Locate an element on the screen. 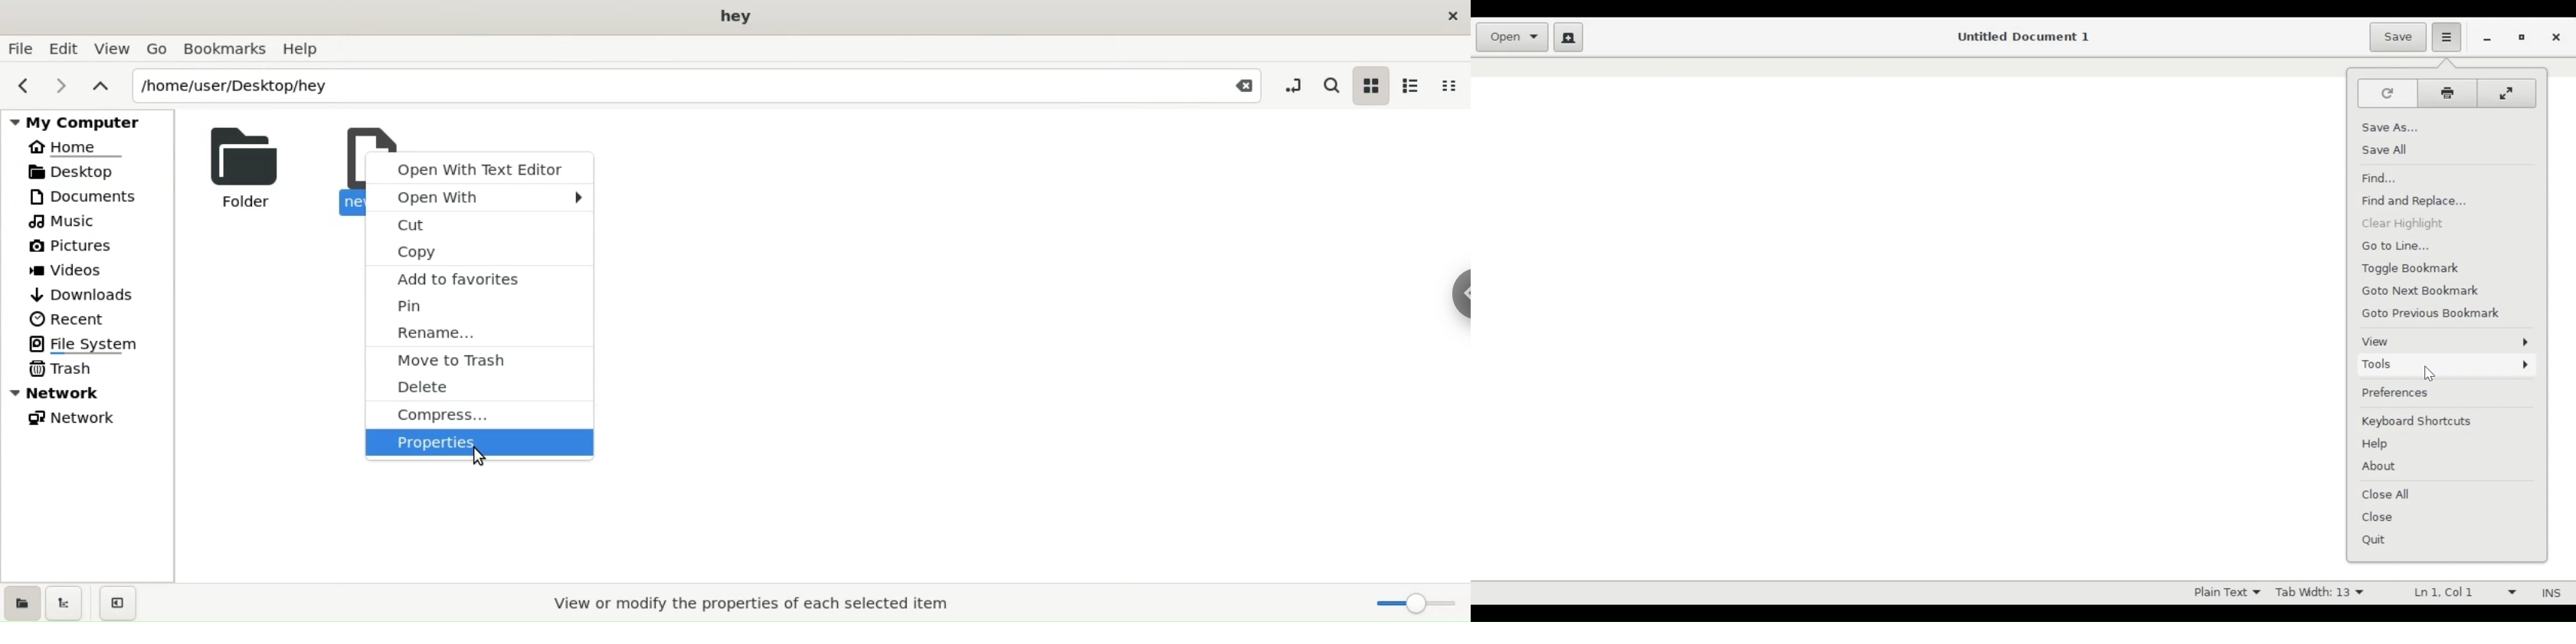 This screenshot has height=644, width=2576. Recent is located at coordinates (96, 317).